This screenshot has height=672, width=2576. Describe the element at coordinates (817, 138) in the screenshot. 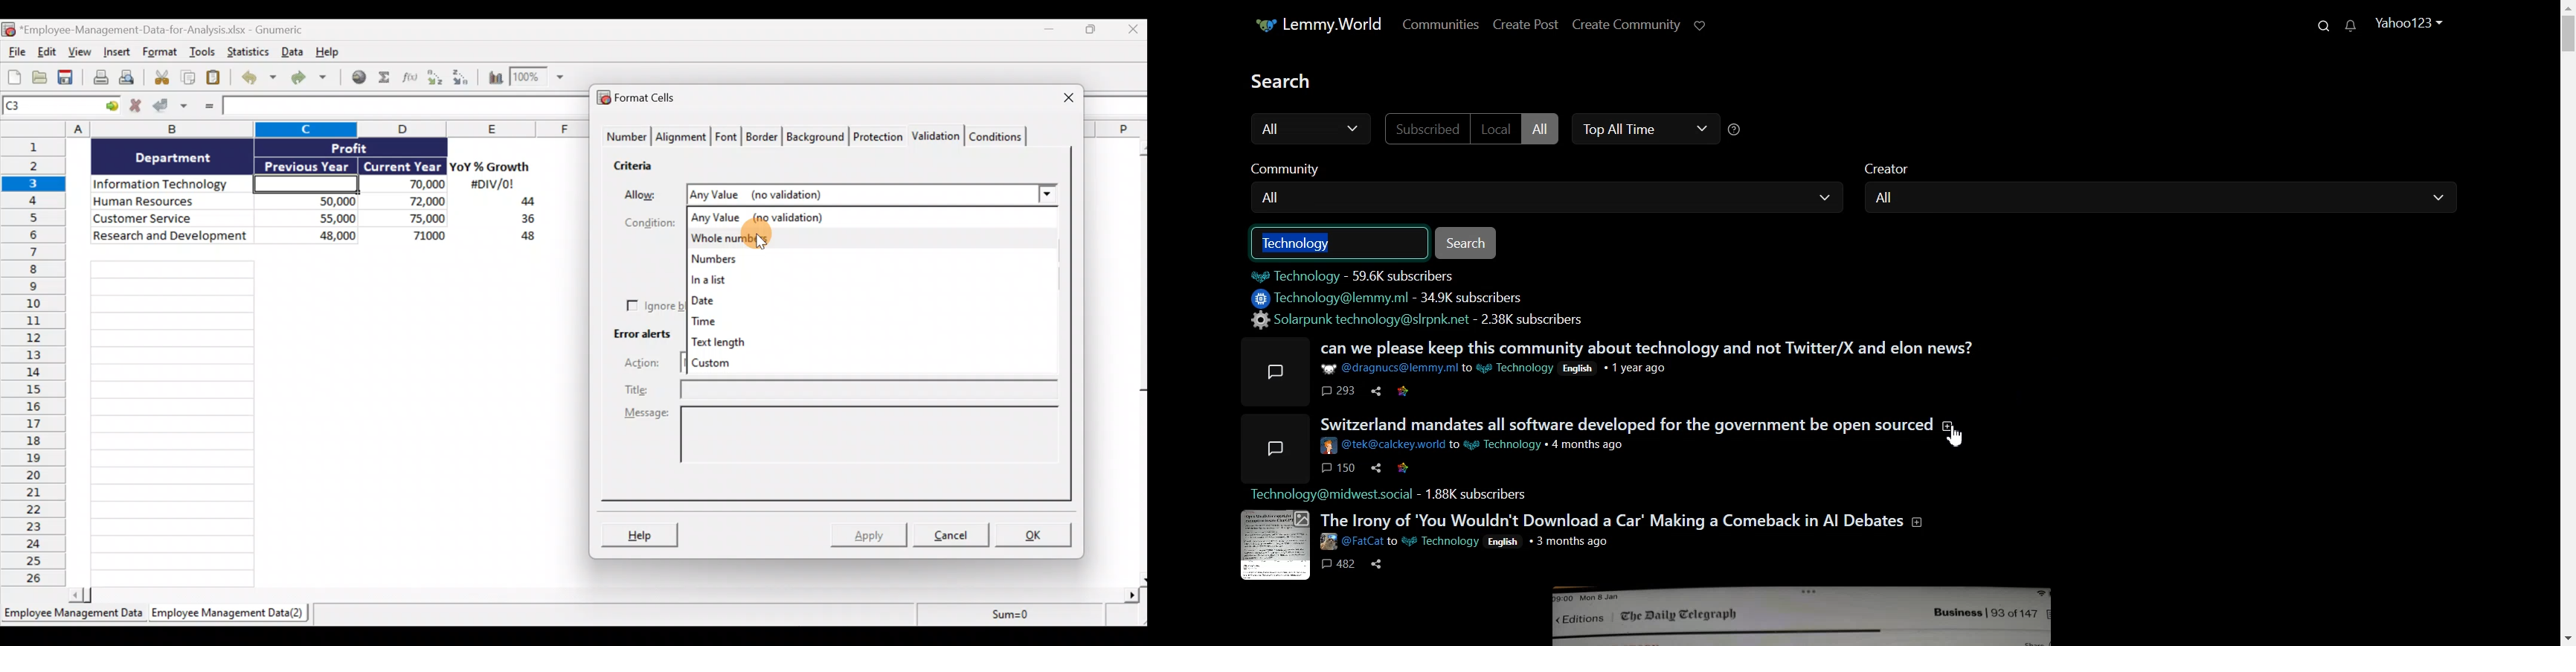

I see `Background` at that location.